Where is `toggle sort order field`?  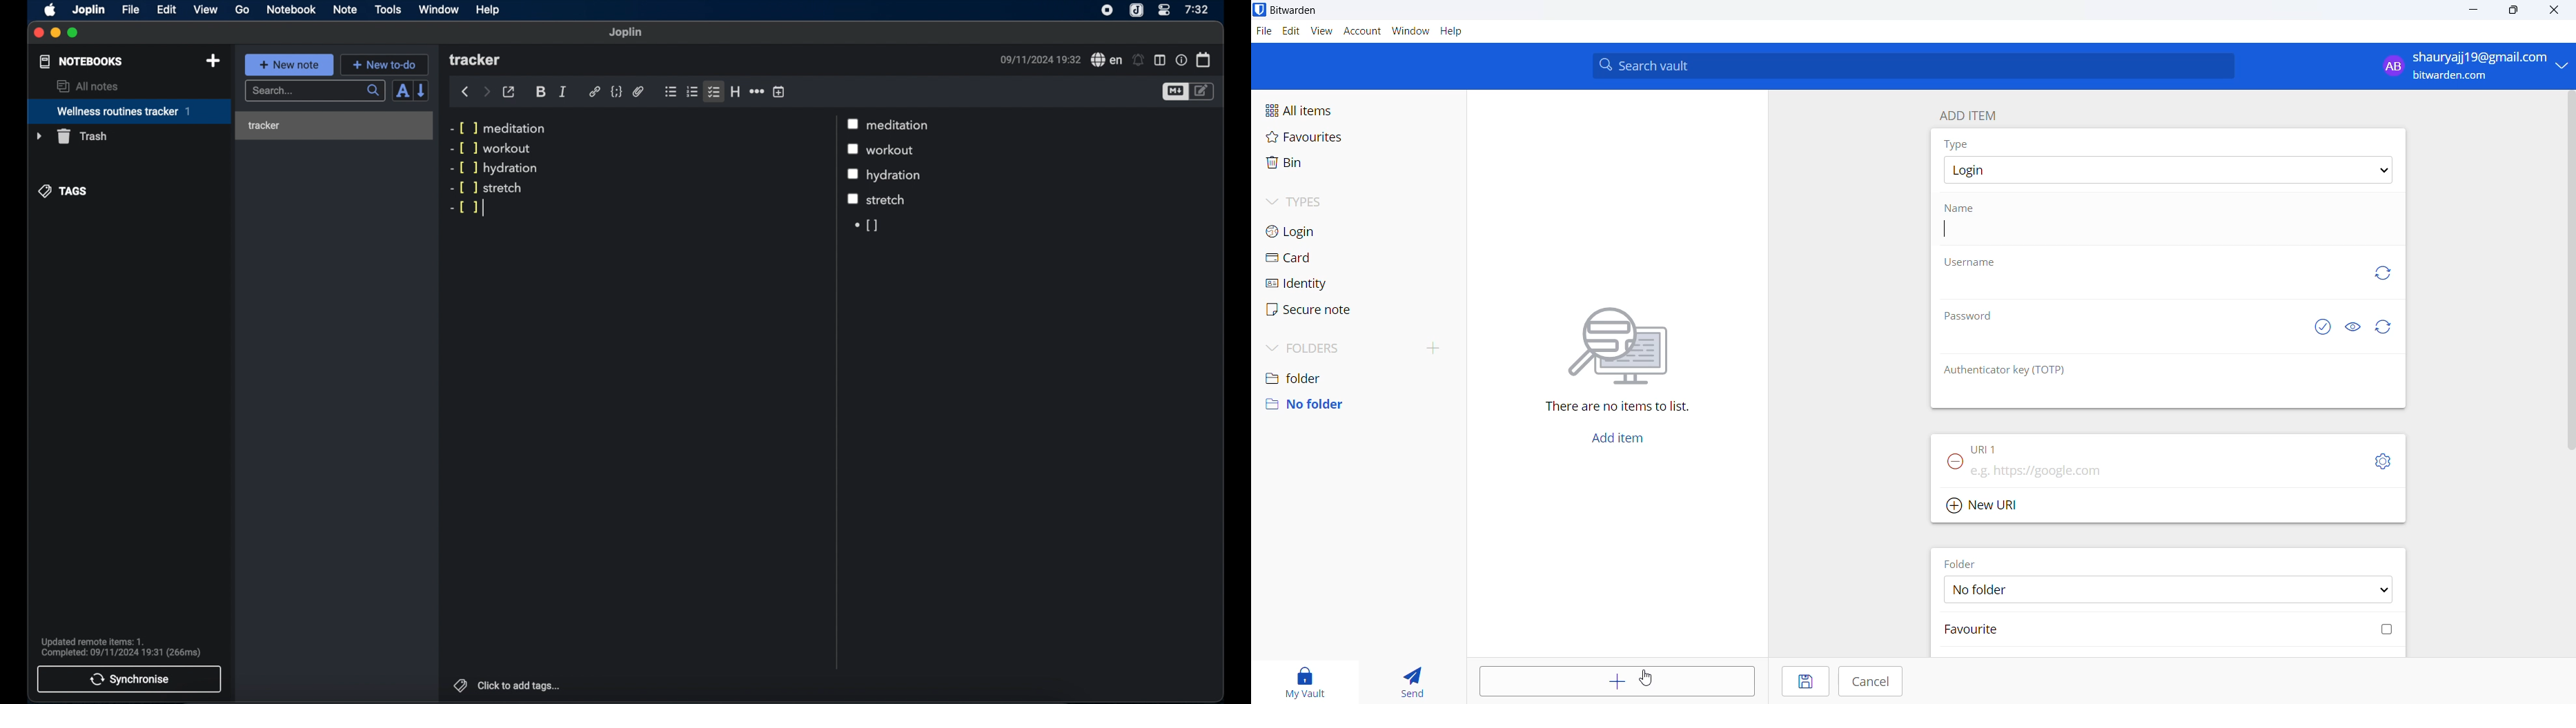
toggle sort order field is located at coordinates (402, 91).